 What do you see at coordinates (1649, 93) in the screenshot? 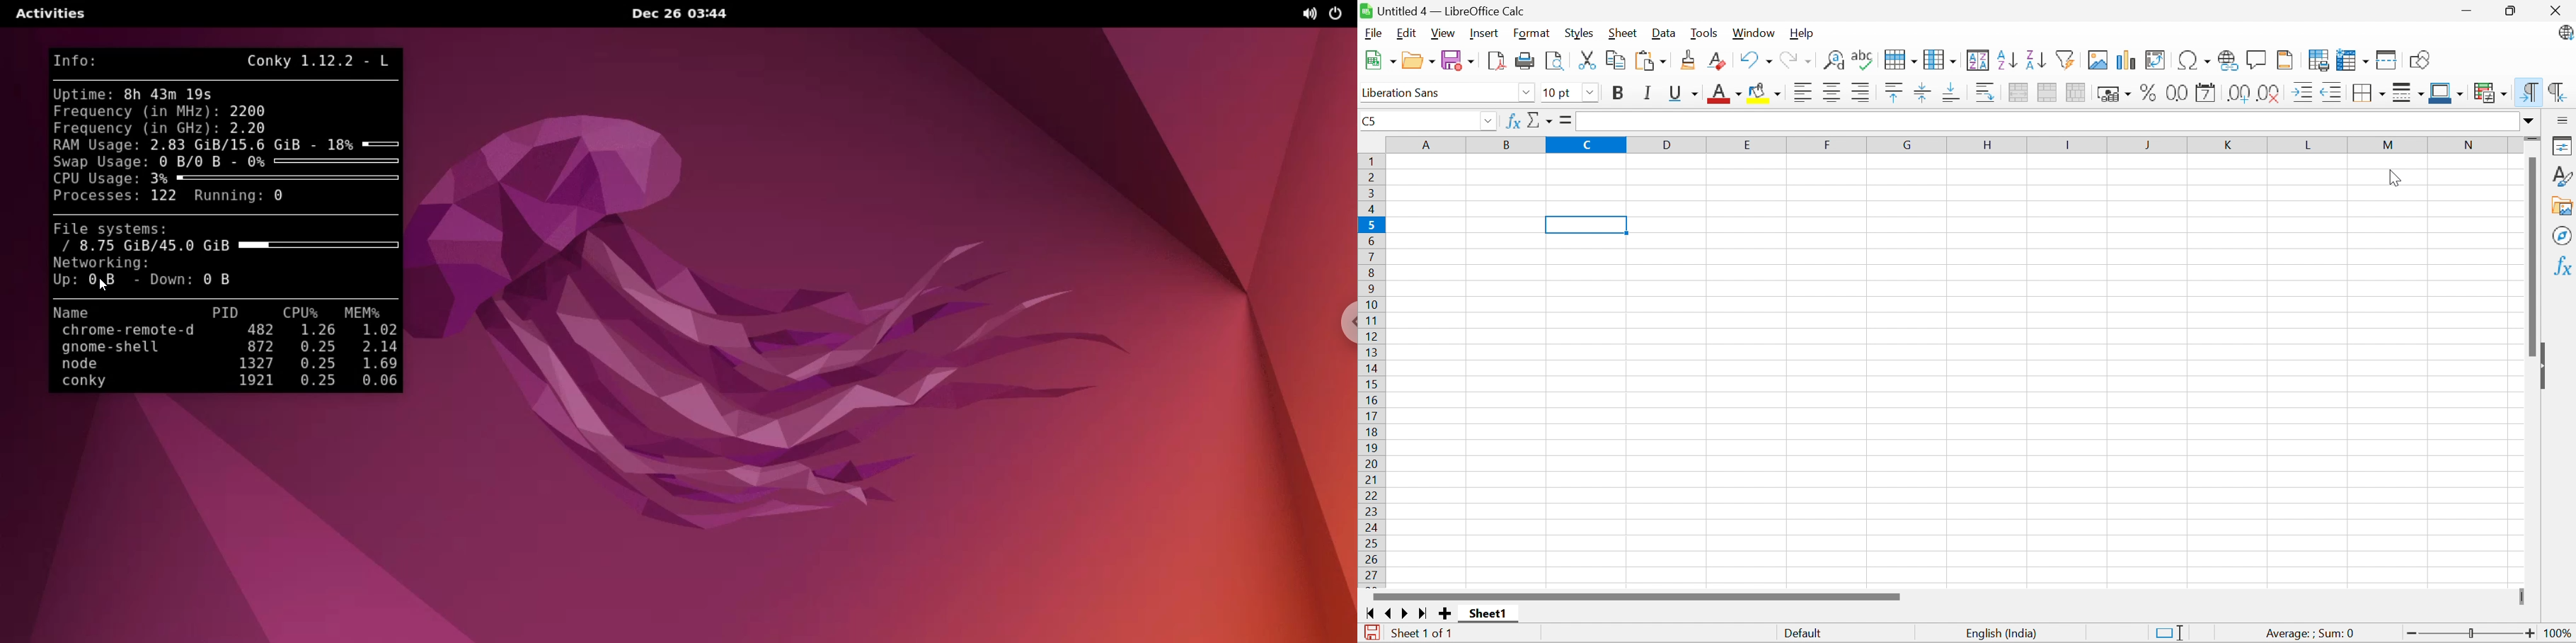
I see `Italic` at bounding box center [1649, 93].